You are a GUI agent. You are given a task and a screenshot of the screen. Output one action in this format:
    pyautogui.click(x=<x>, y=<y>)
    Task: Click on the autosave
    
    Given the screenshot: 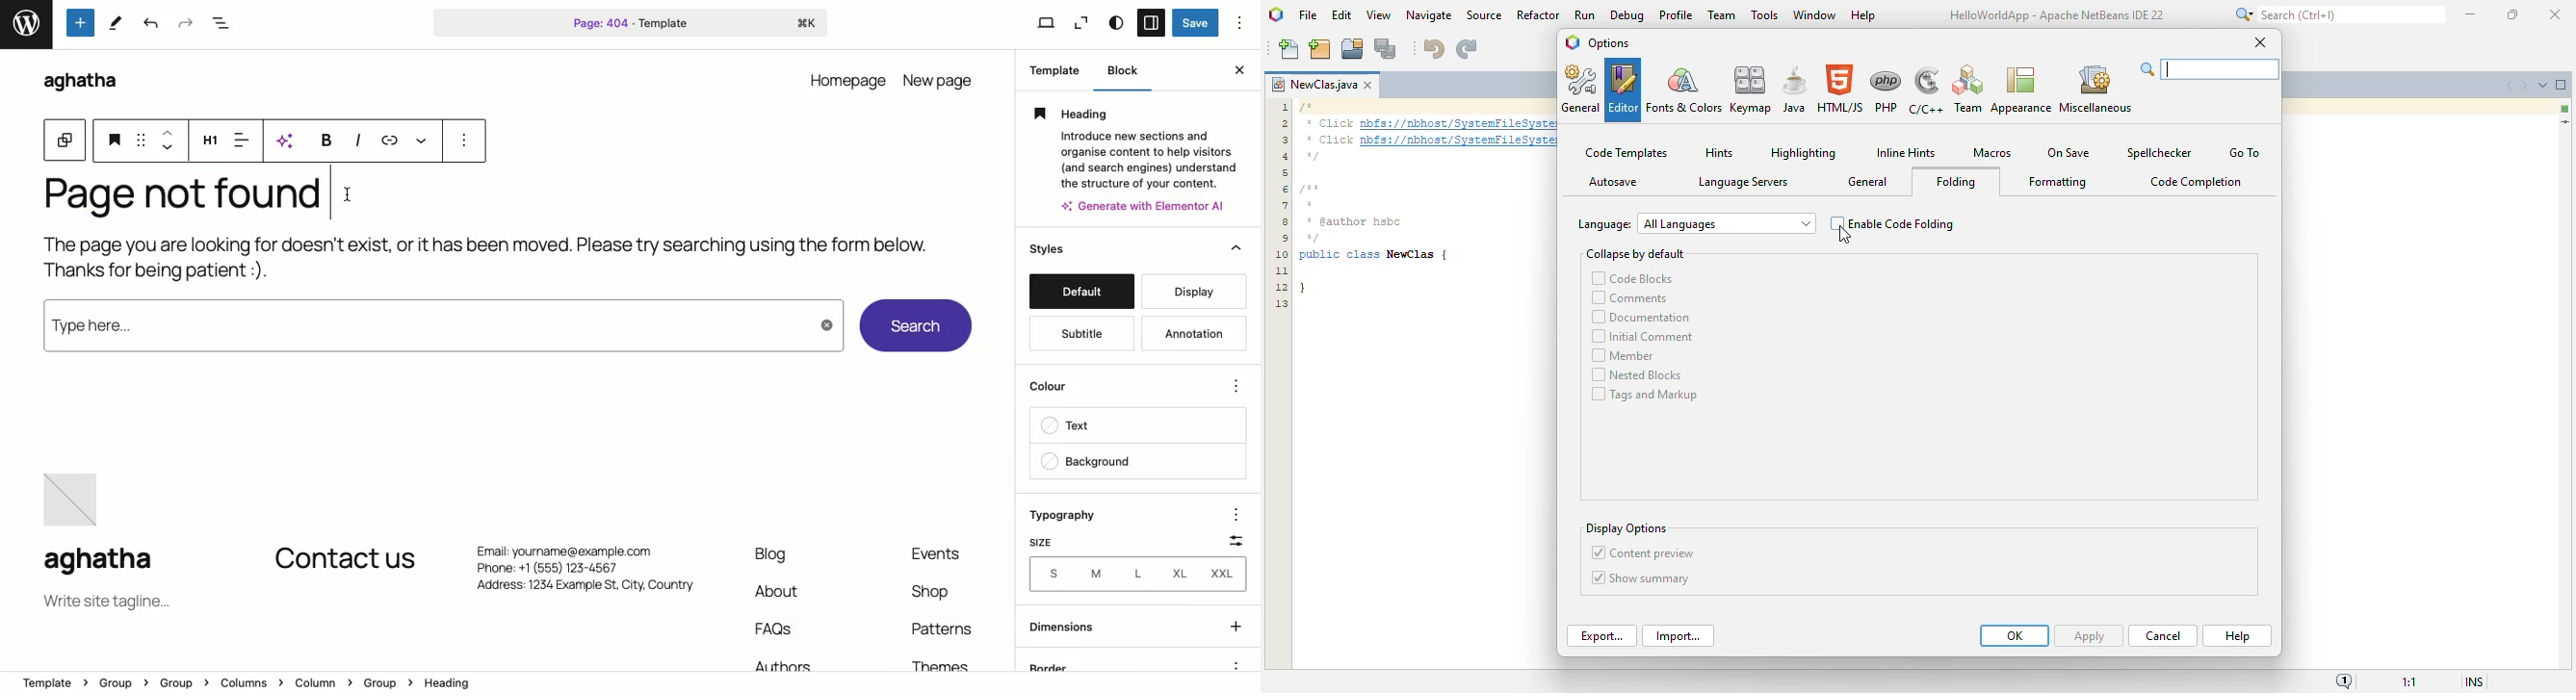 What is the action you would take?
    pyautogui.click(x=1614, y=181)
    